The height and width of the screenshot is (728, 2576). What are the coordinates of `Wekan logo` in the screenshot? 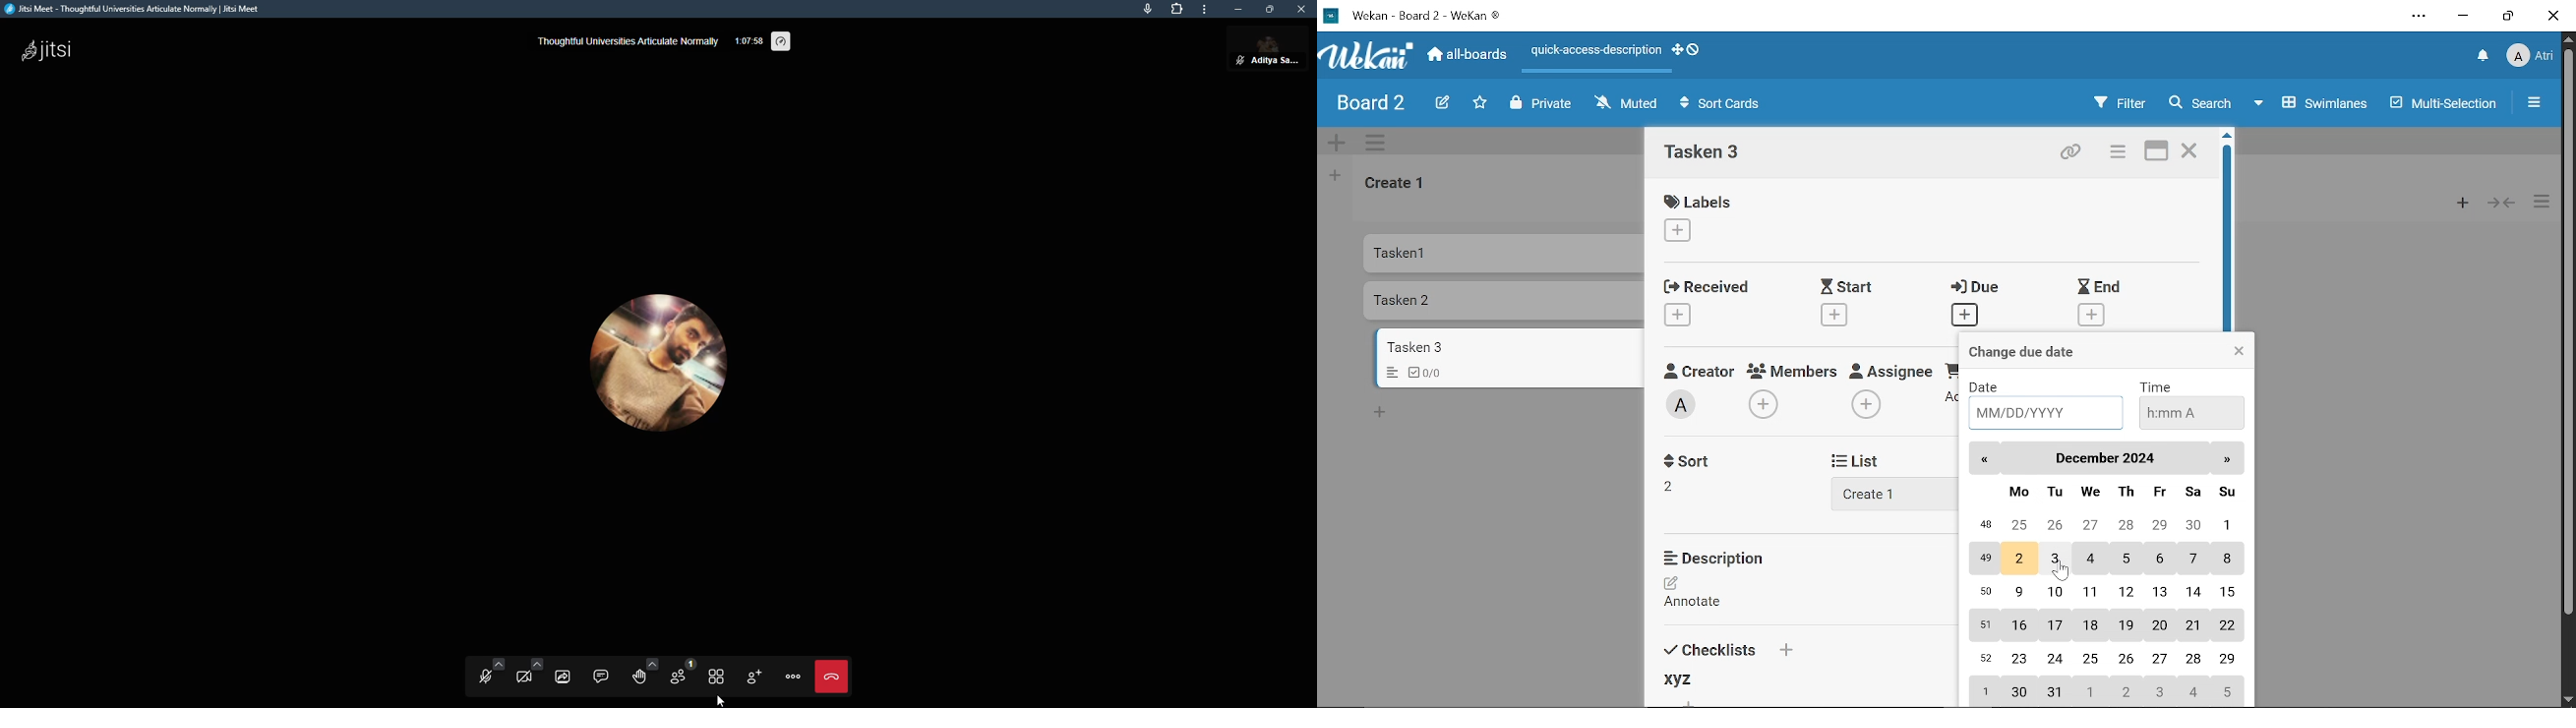 It's located at (1366, 56).